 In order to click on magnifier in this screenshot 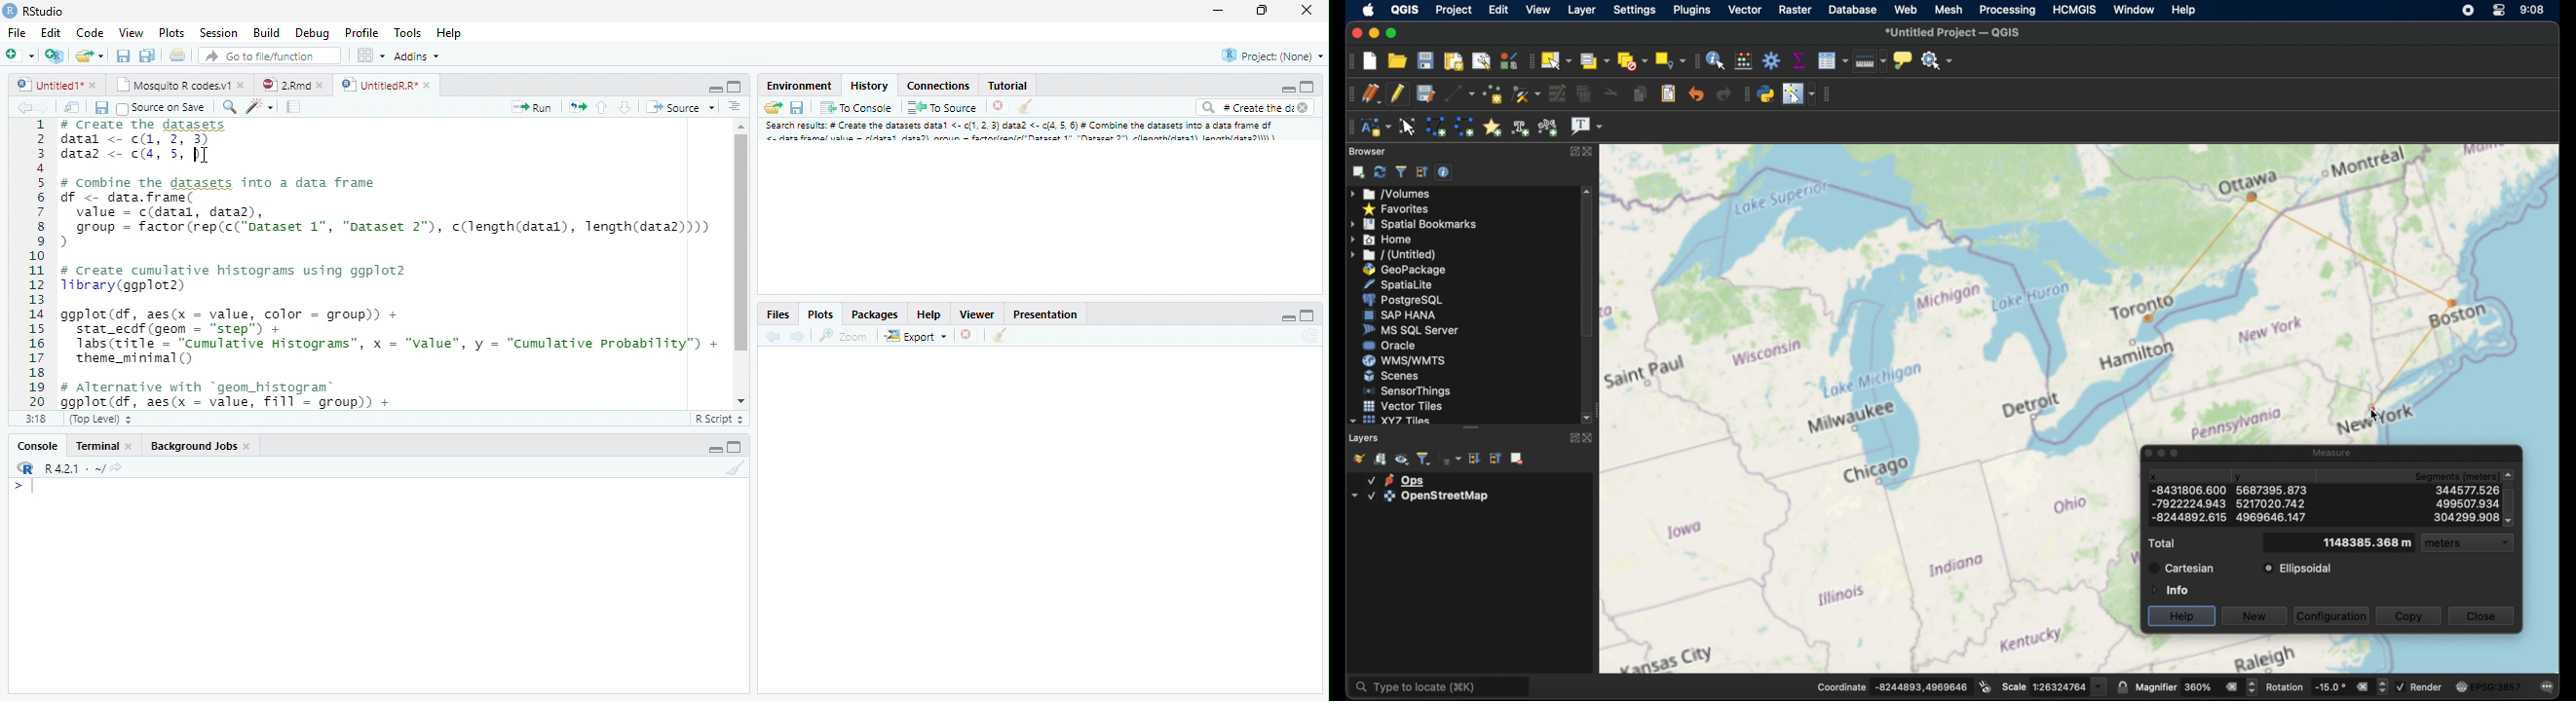, I will do `click(2196, 687)`.